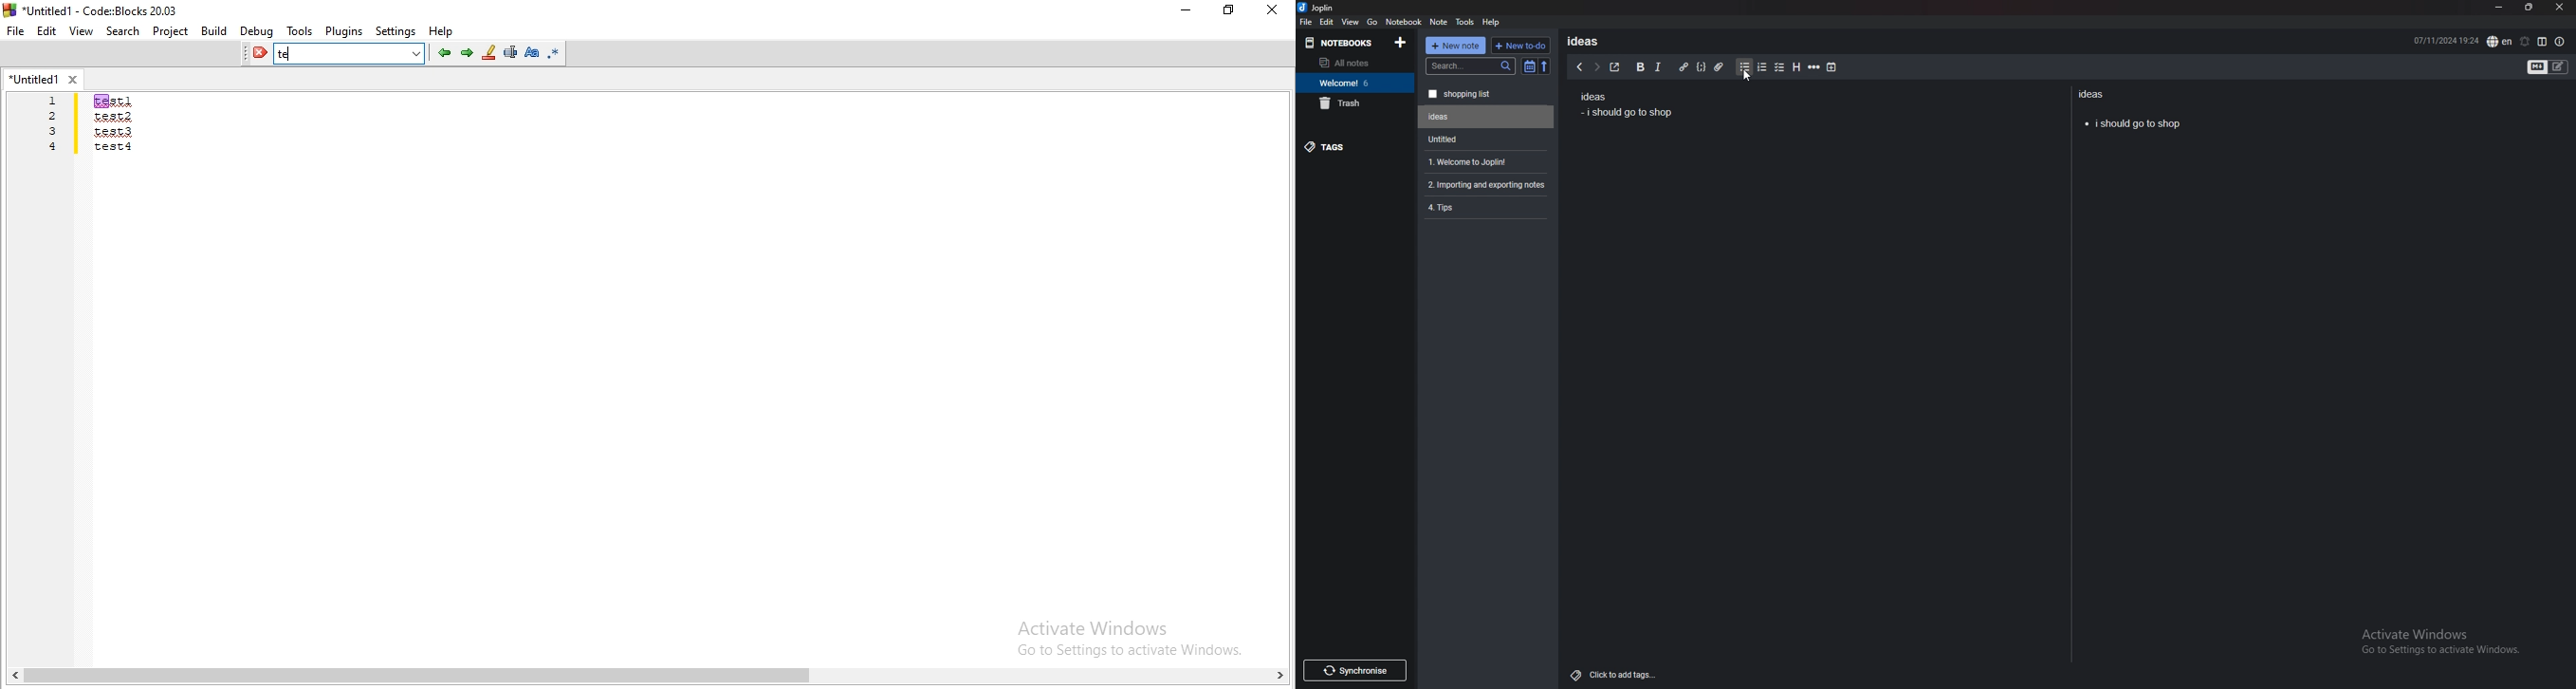 The width and height of the screenshot is (2576, 700). I want to click on new todo, so click(1519, 45).